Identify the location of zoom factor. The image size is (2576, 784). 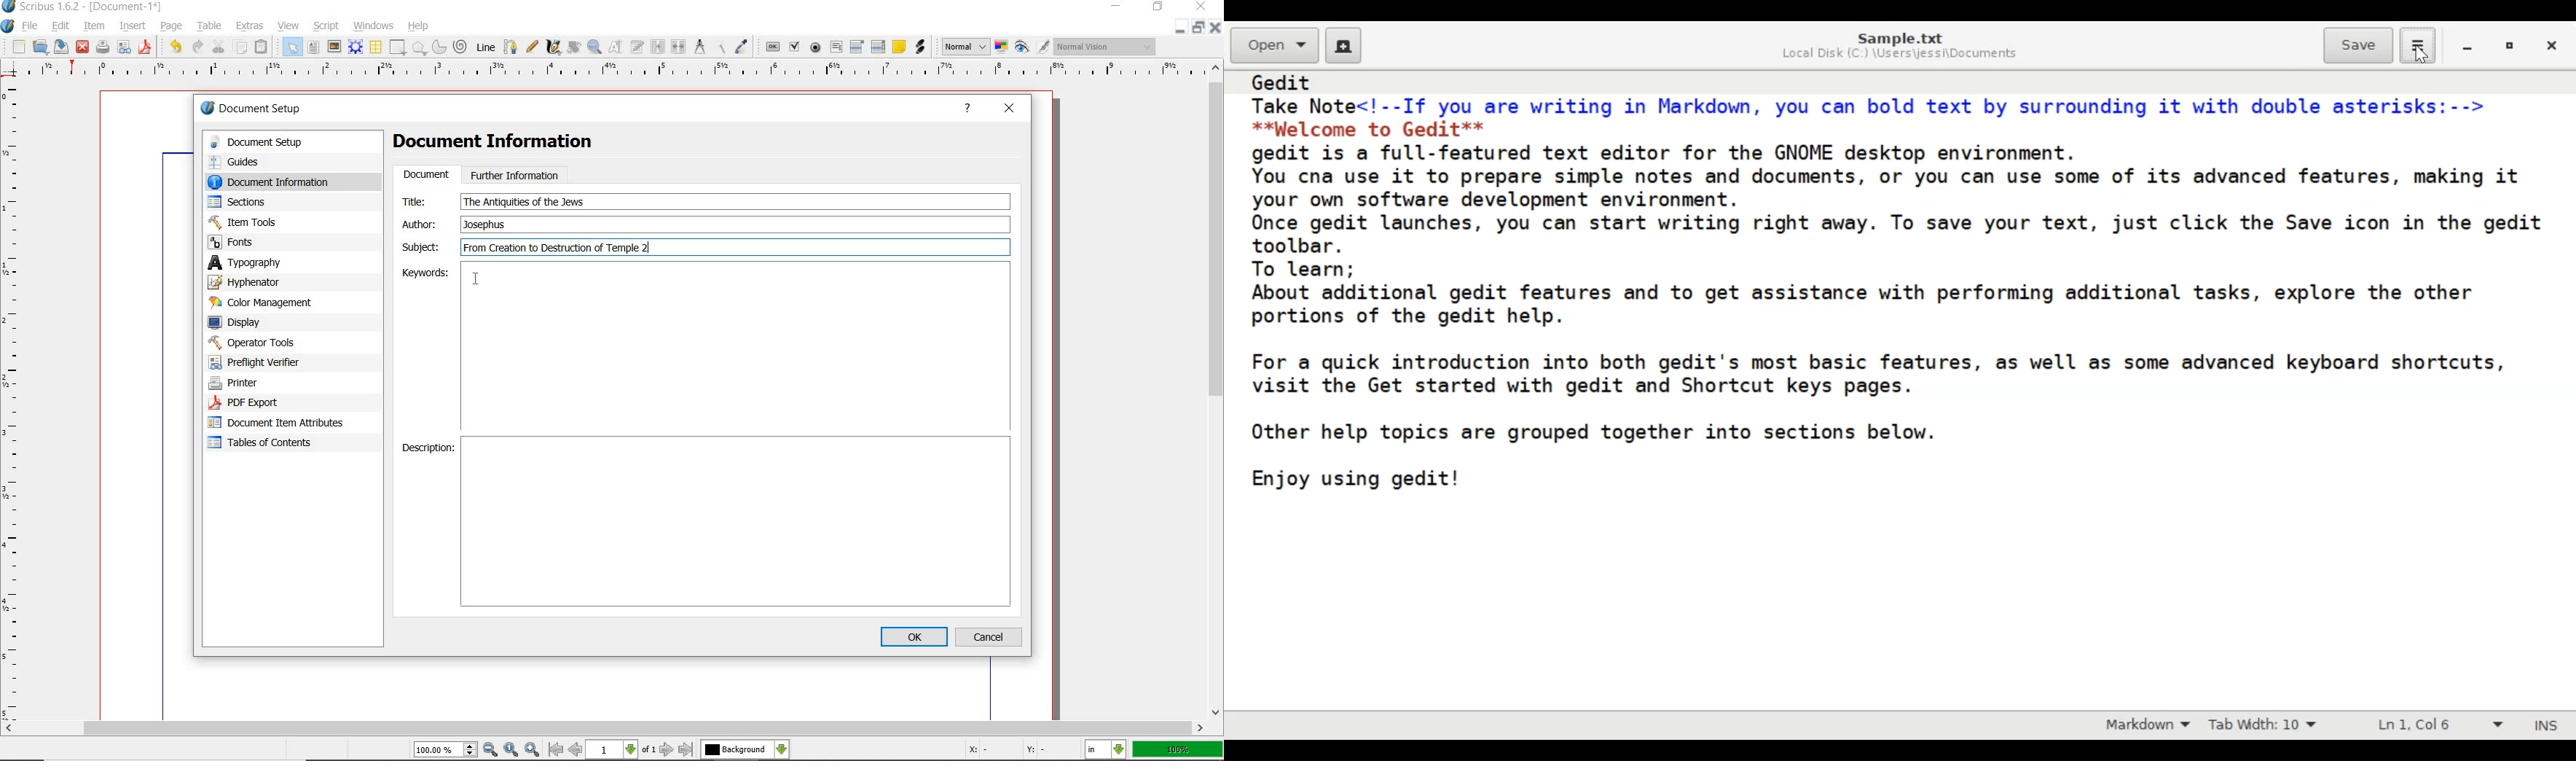
(1177, 751).